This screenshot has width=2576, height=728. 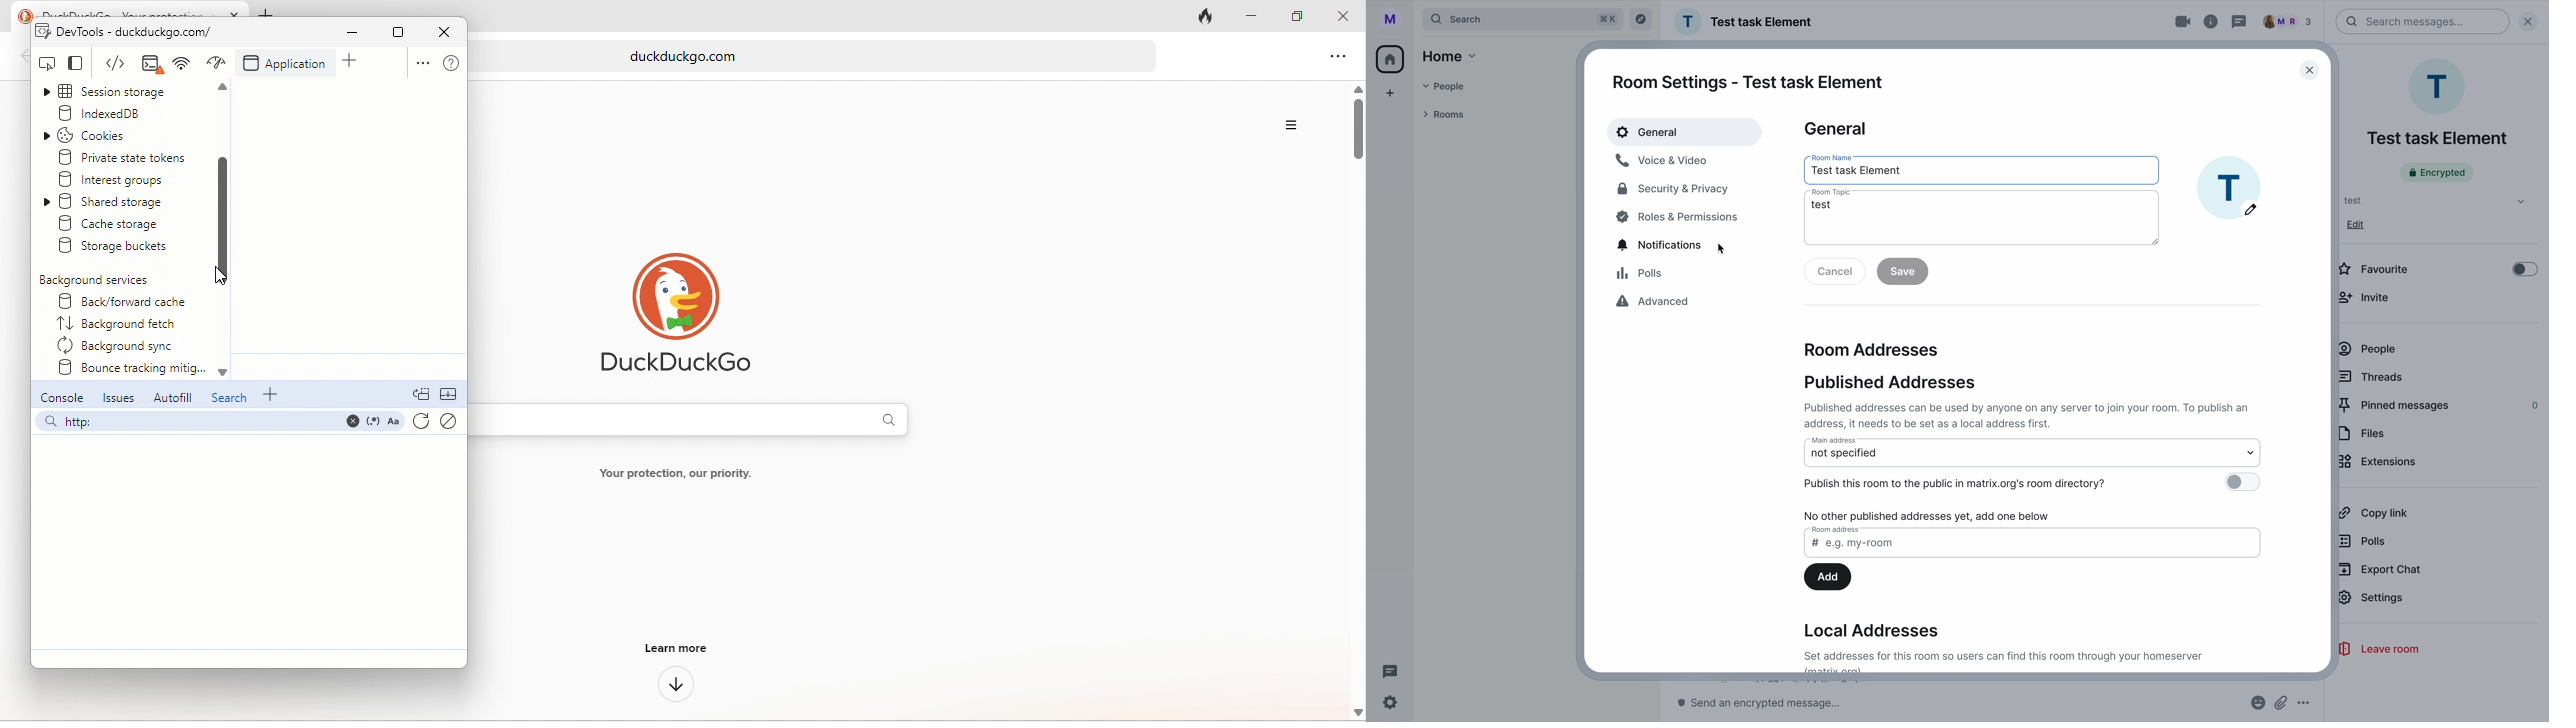 What do you see at coordinates (2365, 541) in the screenshot?
I see `polls` at bounding box center [2365, 541].